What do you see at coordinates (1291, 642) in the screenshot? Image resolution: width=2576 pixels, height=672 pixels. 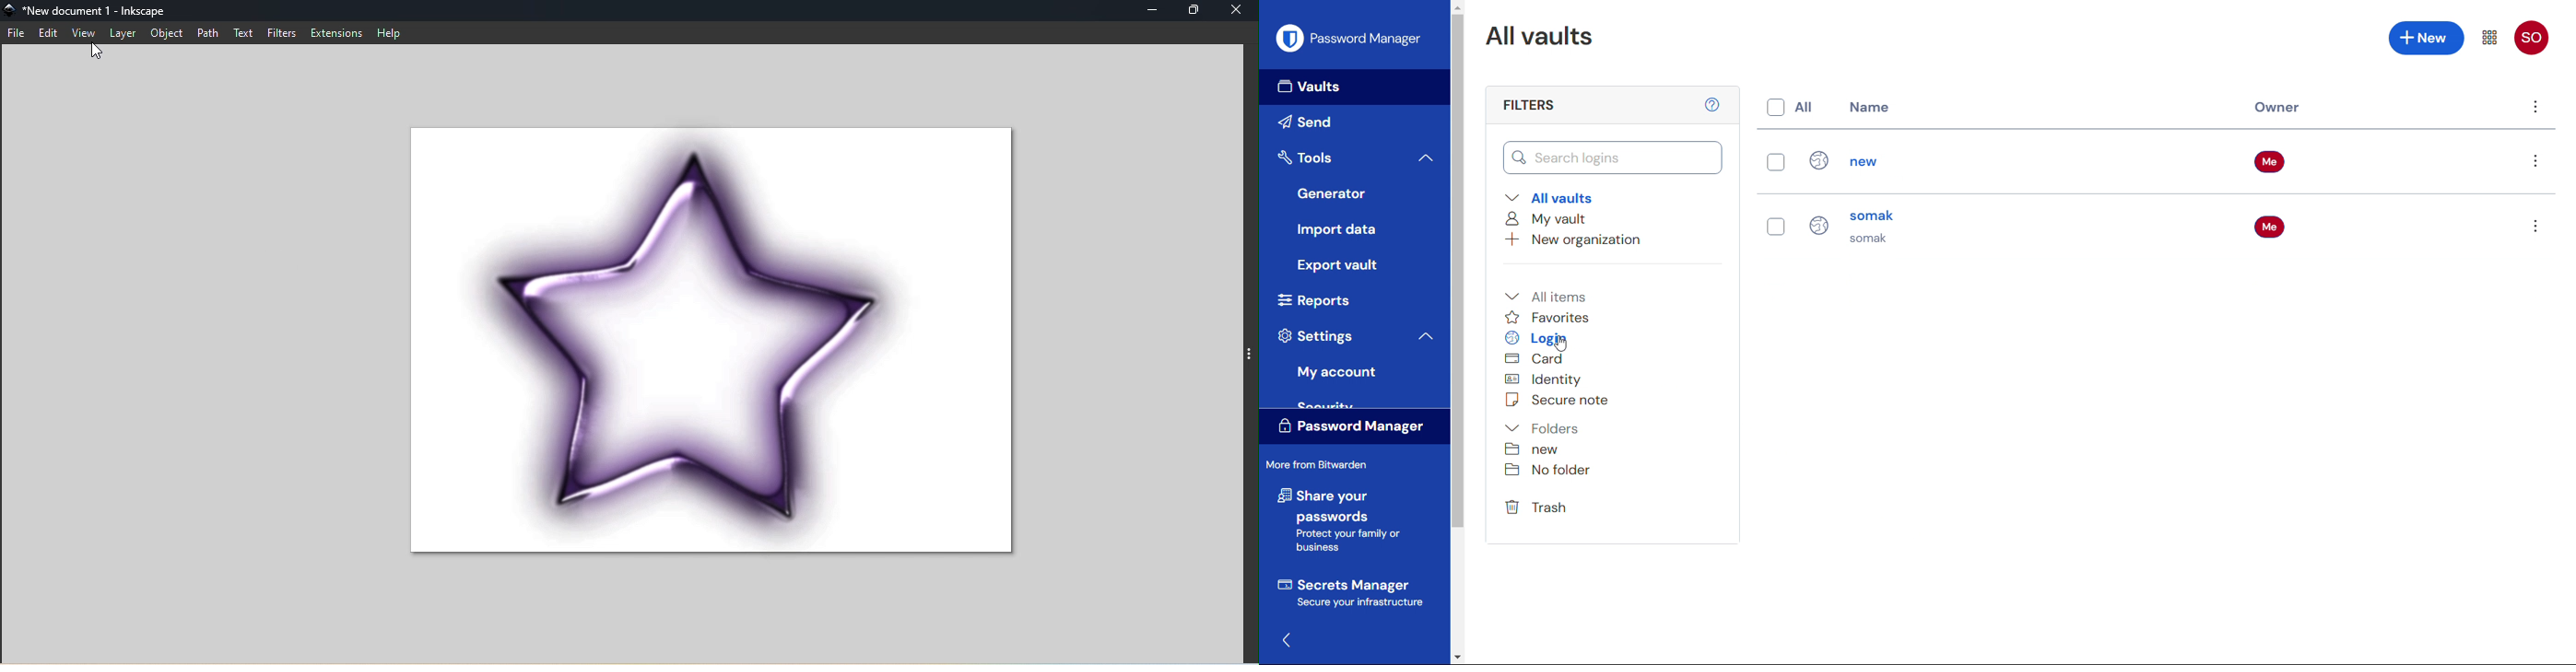 I see `Hide sidebar ` at bounding box center [1291, 642].